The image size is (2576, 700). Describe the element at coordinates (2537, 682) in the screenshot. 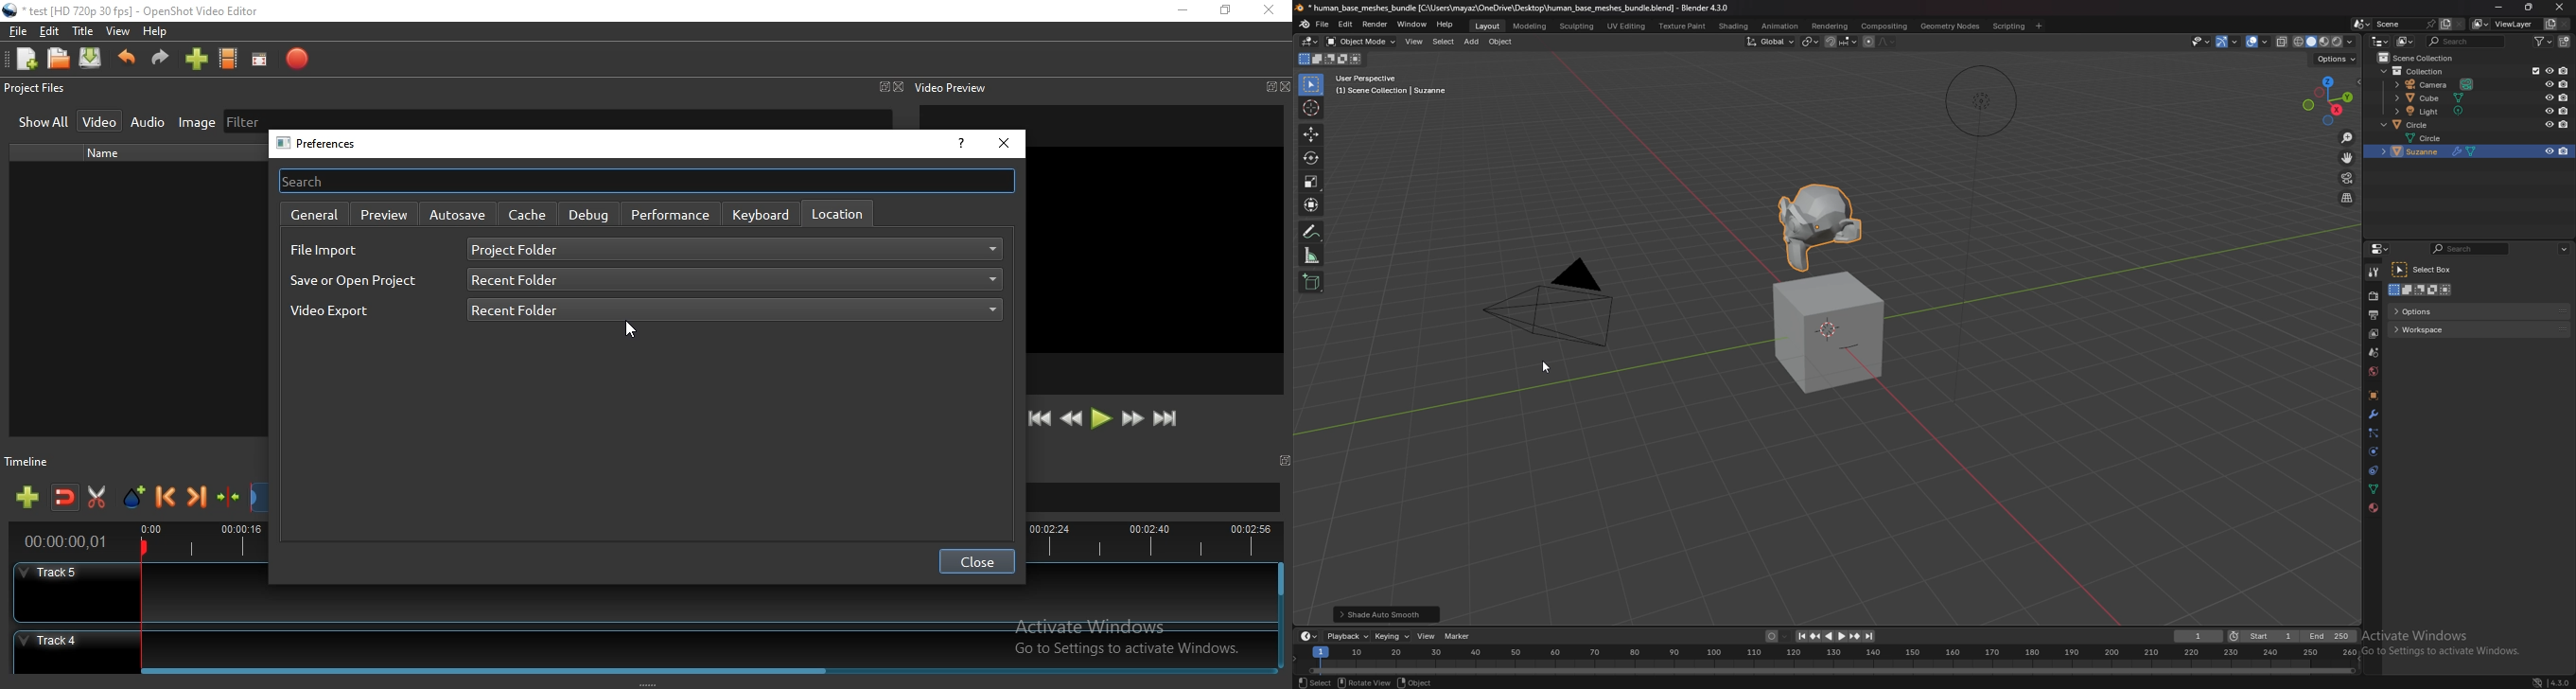

I see `network` at that location.